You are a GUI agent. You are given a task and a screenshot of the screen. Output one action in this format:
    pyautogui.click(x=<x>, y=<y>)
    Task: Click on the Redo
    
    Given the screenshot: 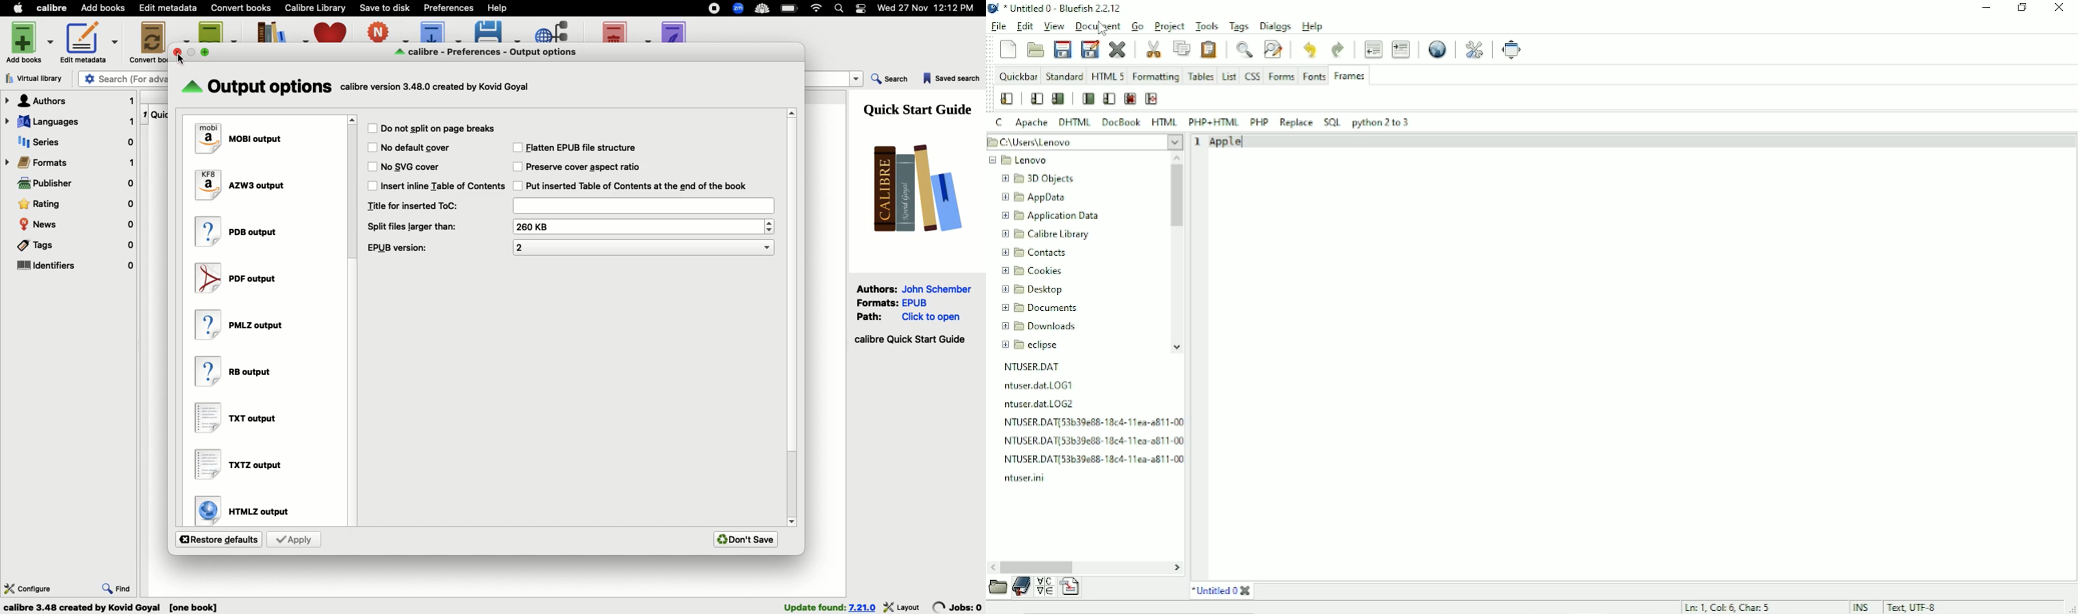 What is the action you would take?
    pyautogui.click(x=1337, y=49)
    